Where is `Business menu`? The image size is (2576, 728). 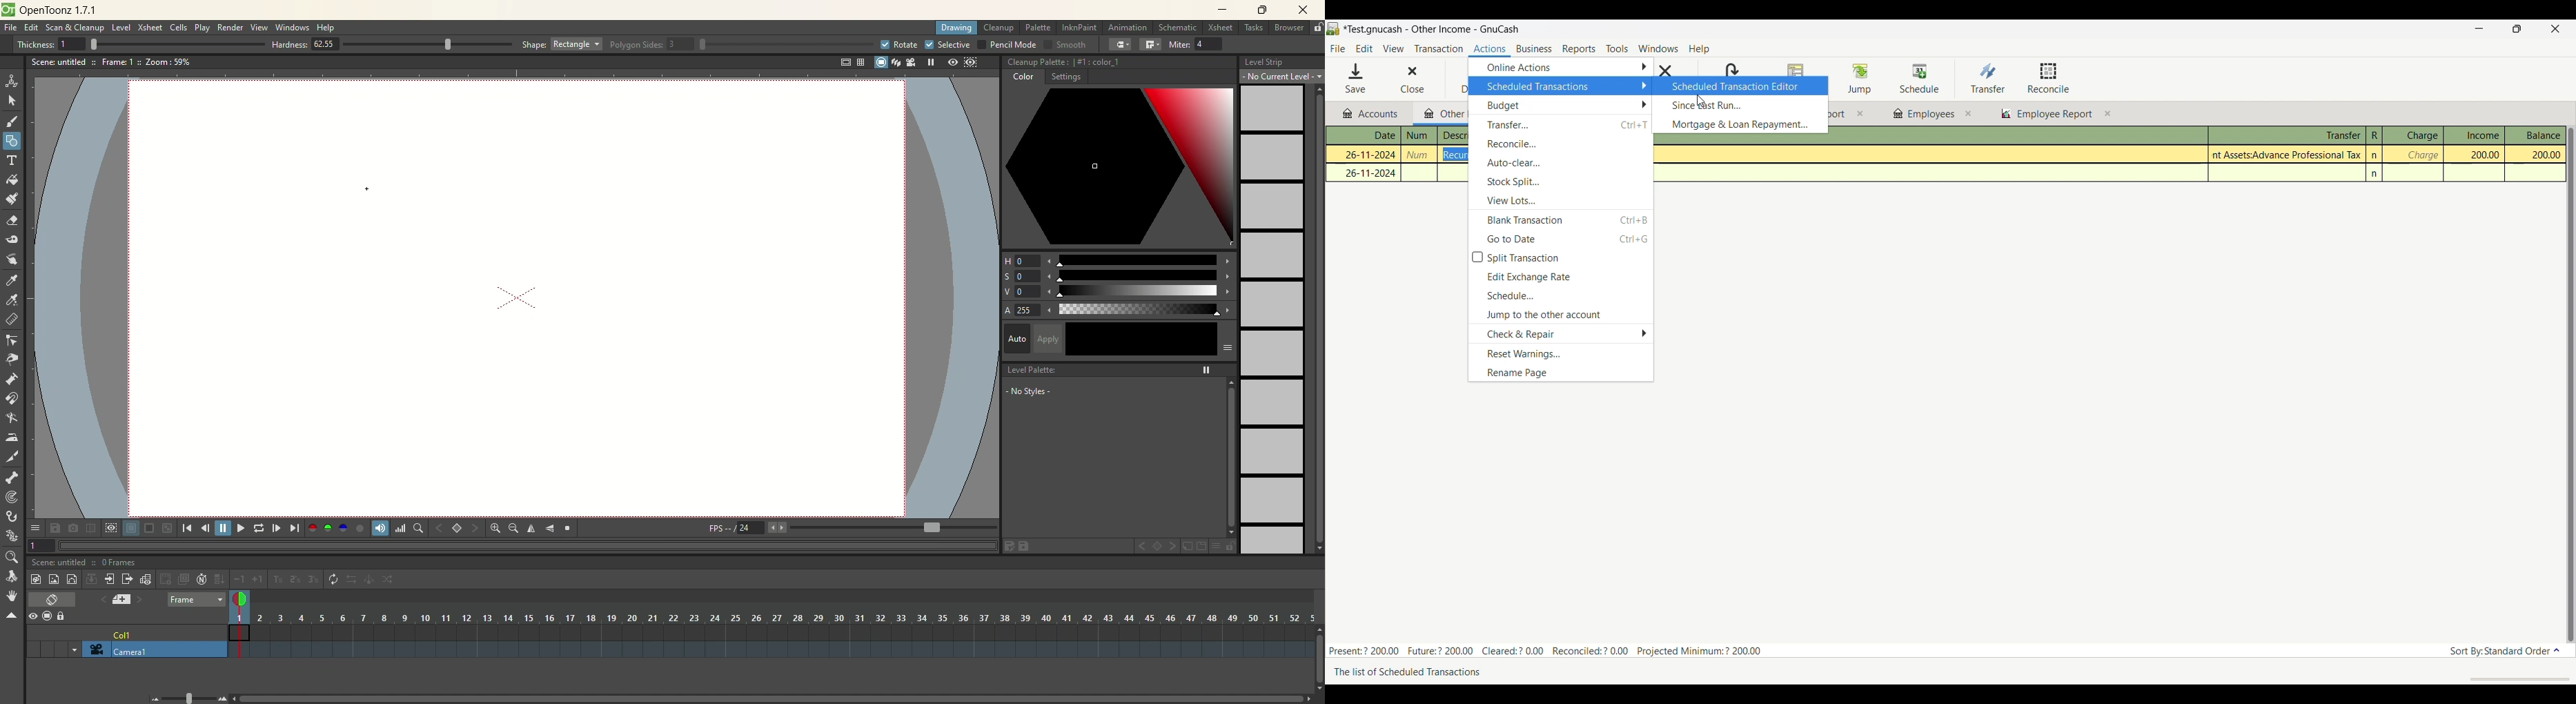 Business menu is located at coordinates (1534, 50).